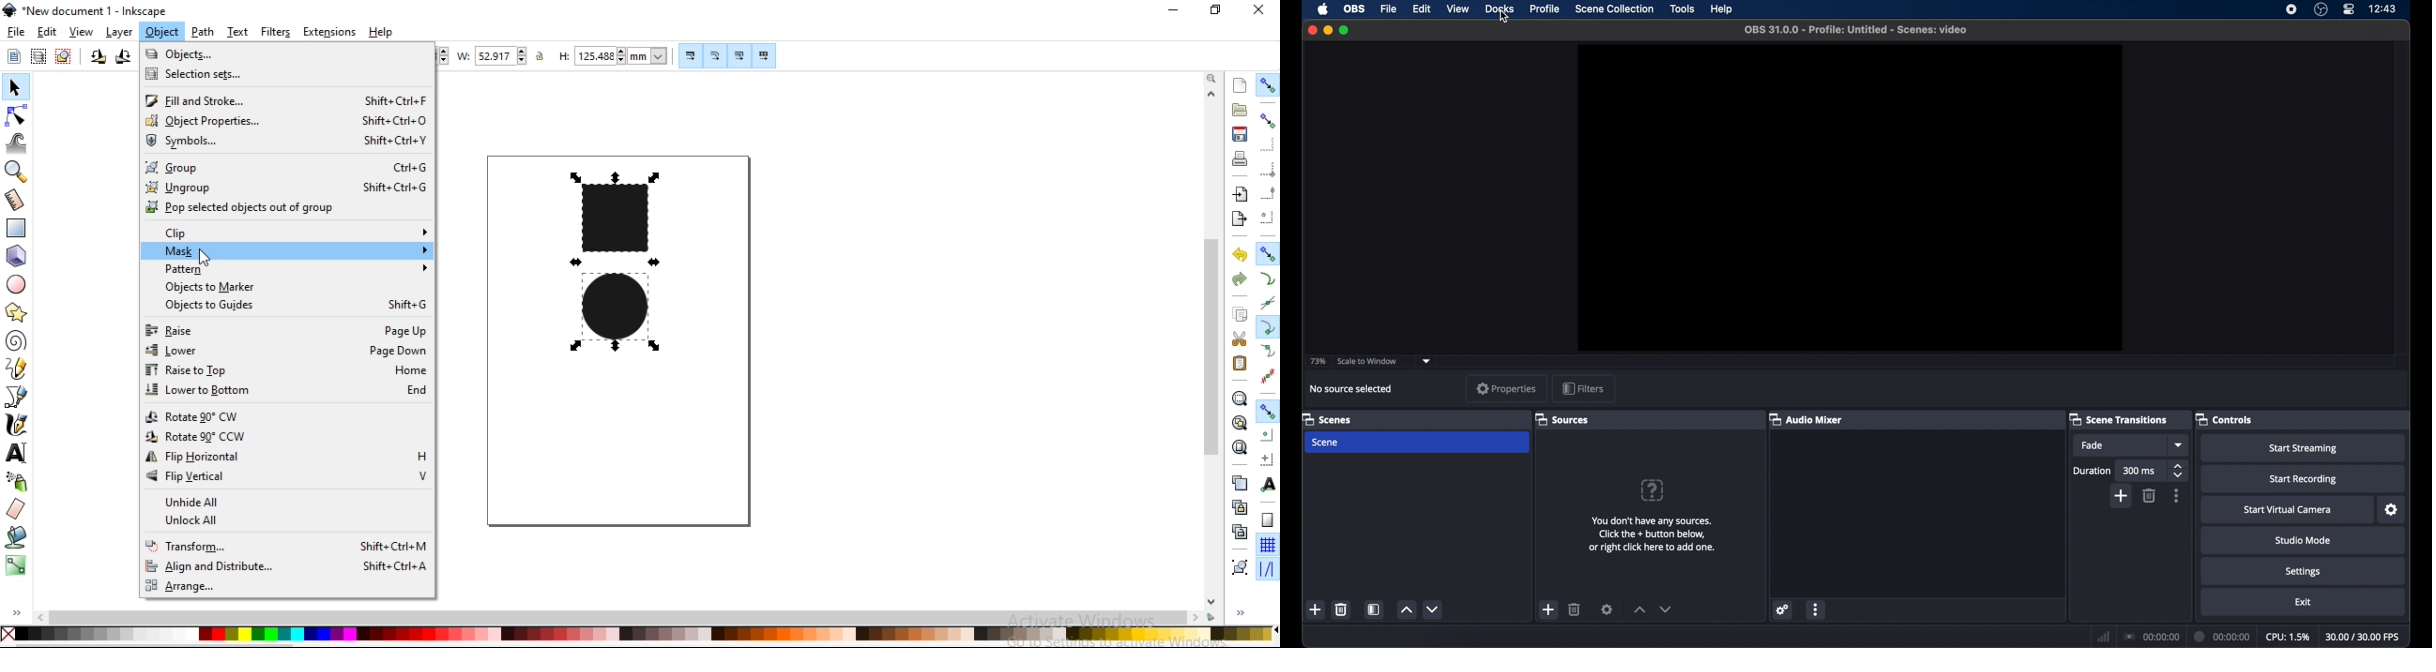  Describe the element at coordinates (2383, 8) in the screenshot. I see `time` at that location.